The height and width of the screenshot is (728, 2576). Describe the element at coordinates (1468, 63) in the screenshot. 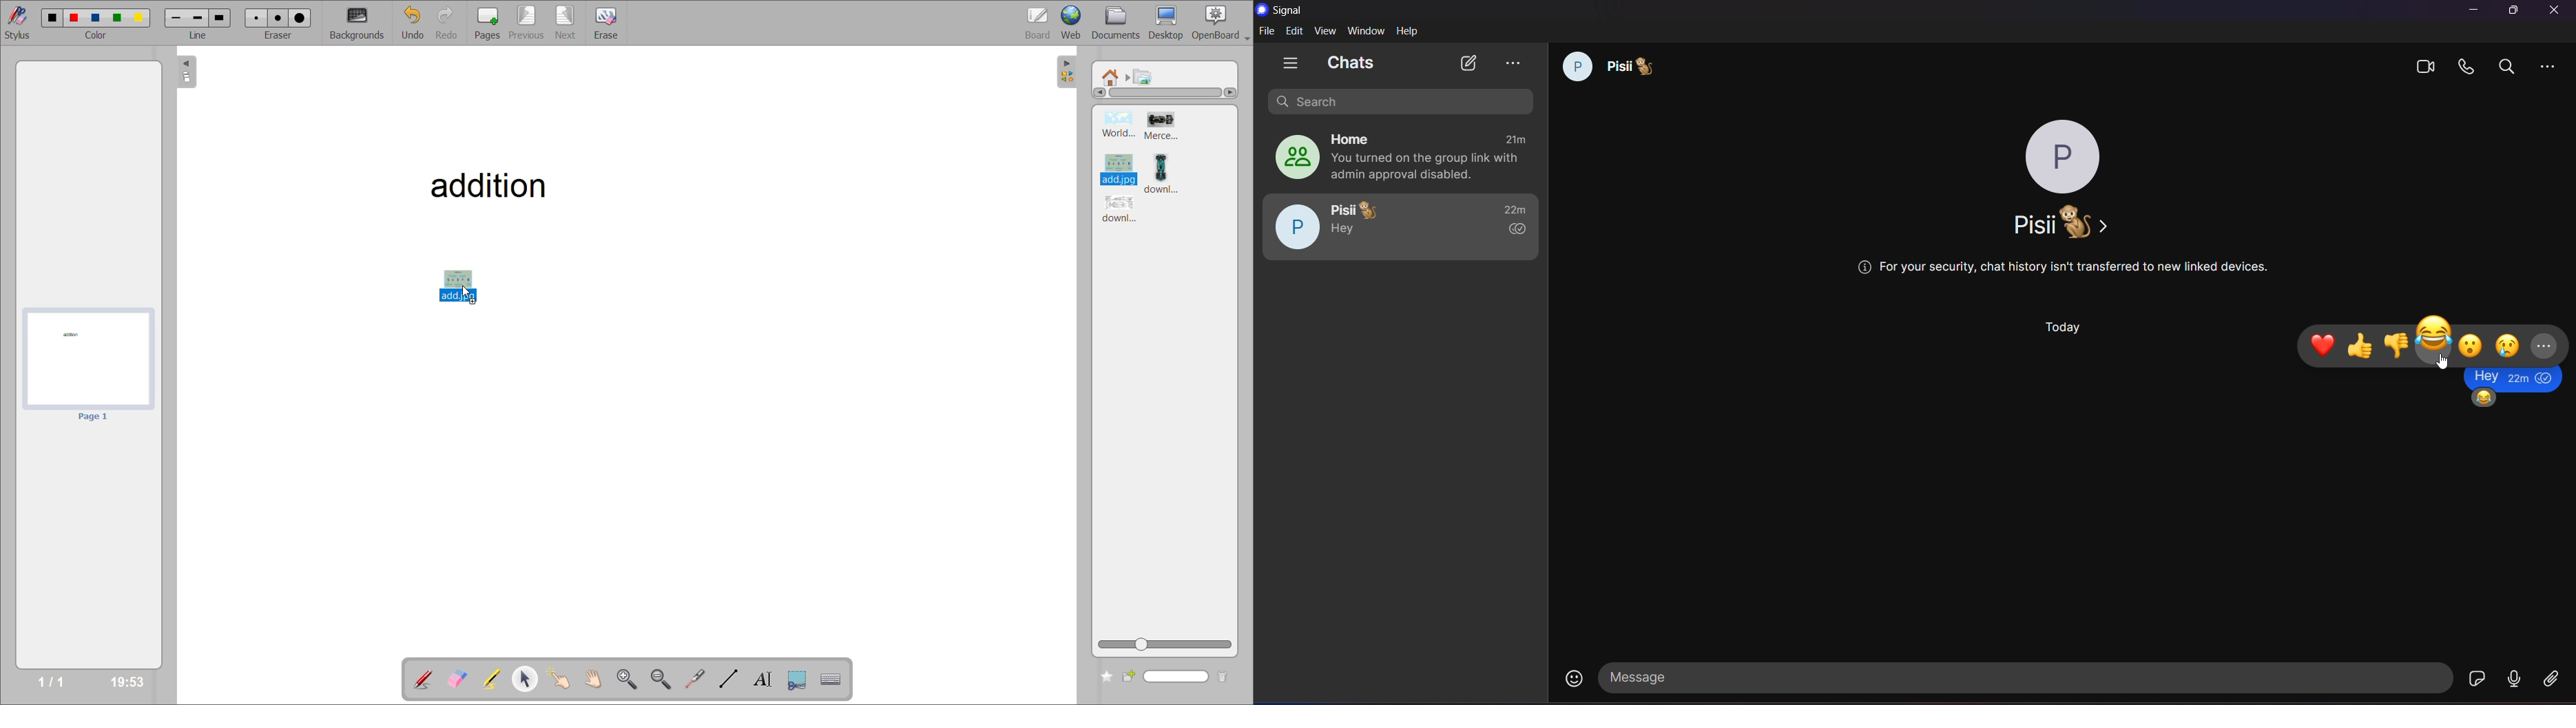

I see `new chat` at that location.